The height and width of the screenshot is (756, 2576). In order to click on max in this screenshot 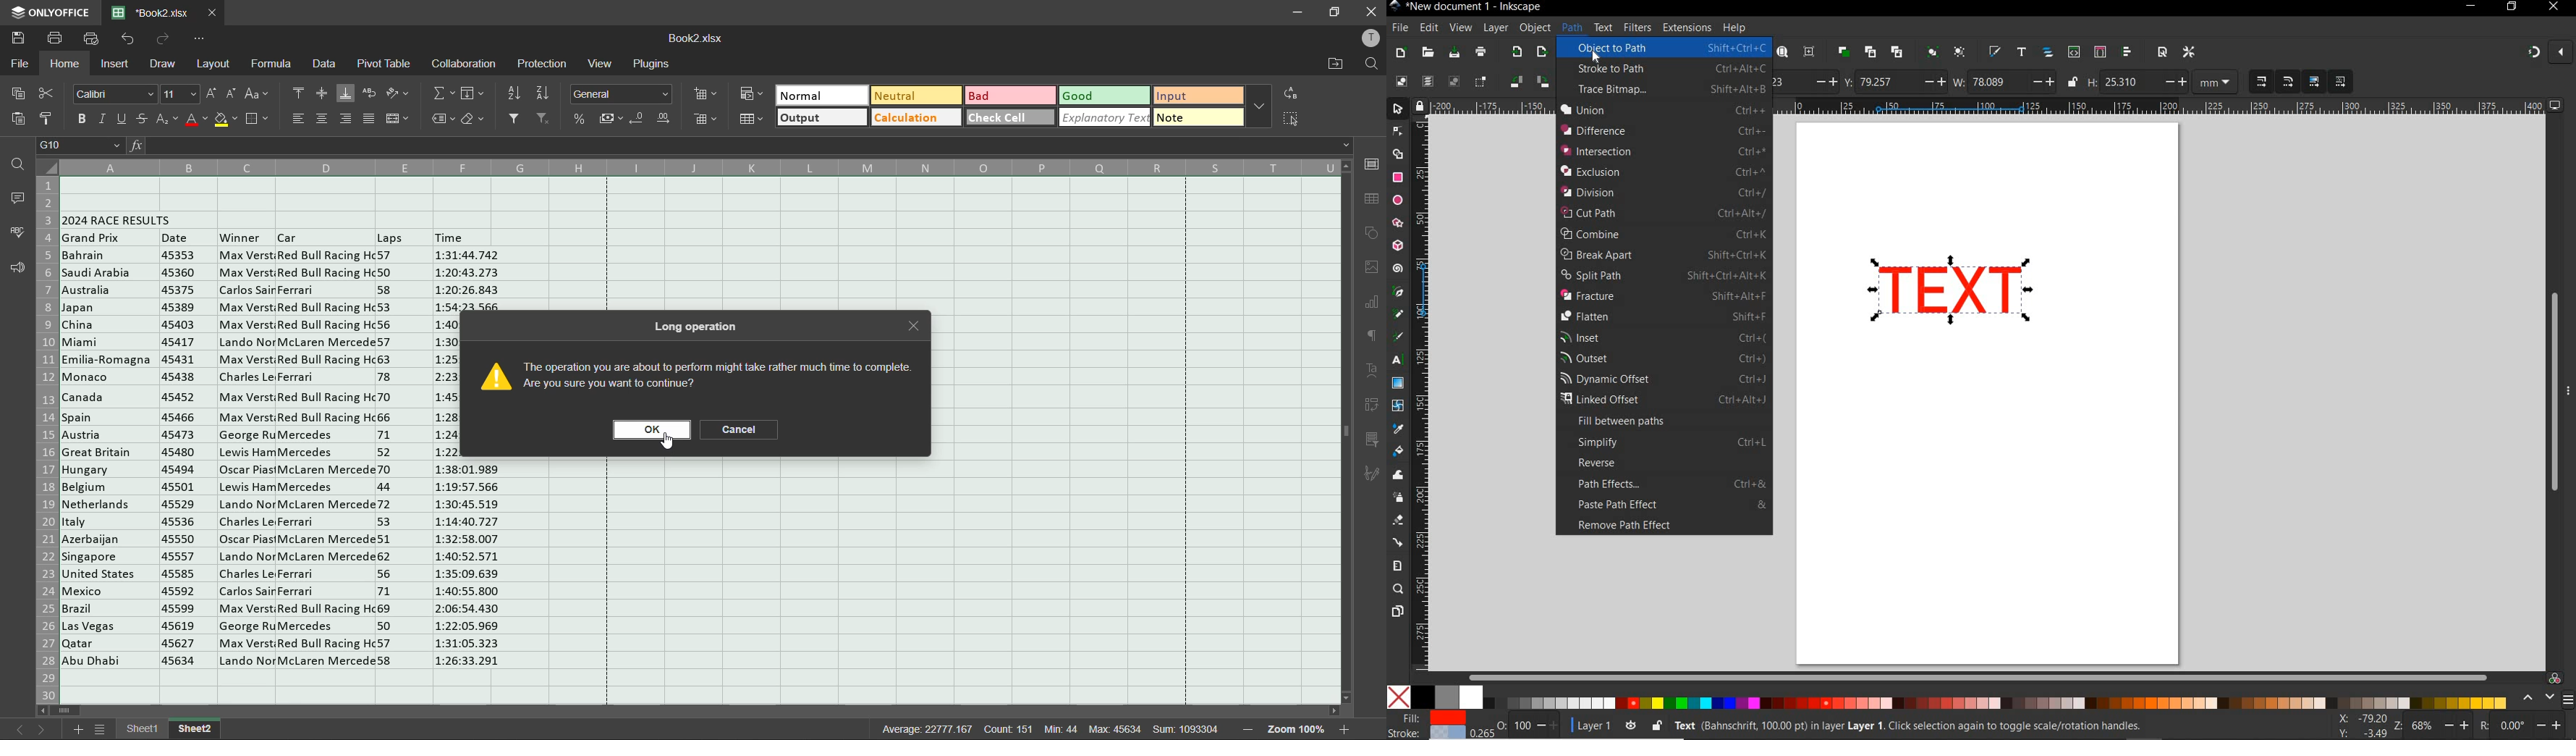, I will do `click(1114, 728)`.